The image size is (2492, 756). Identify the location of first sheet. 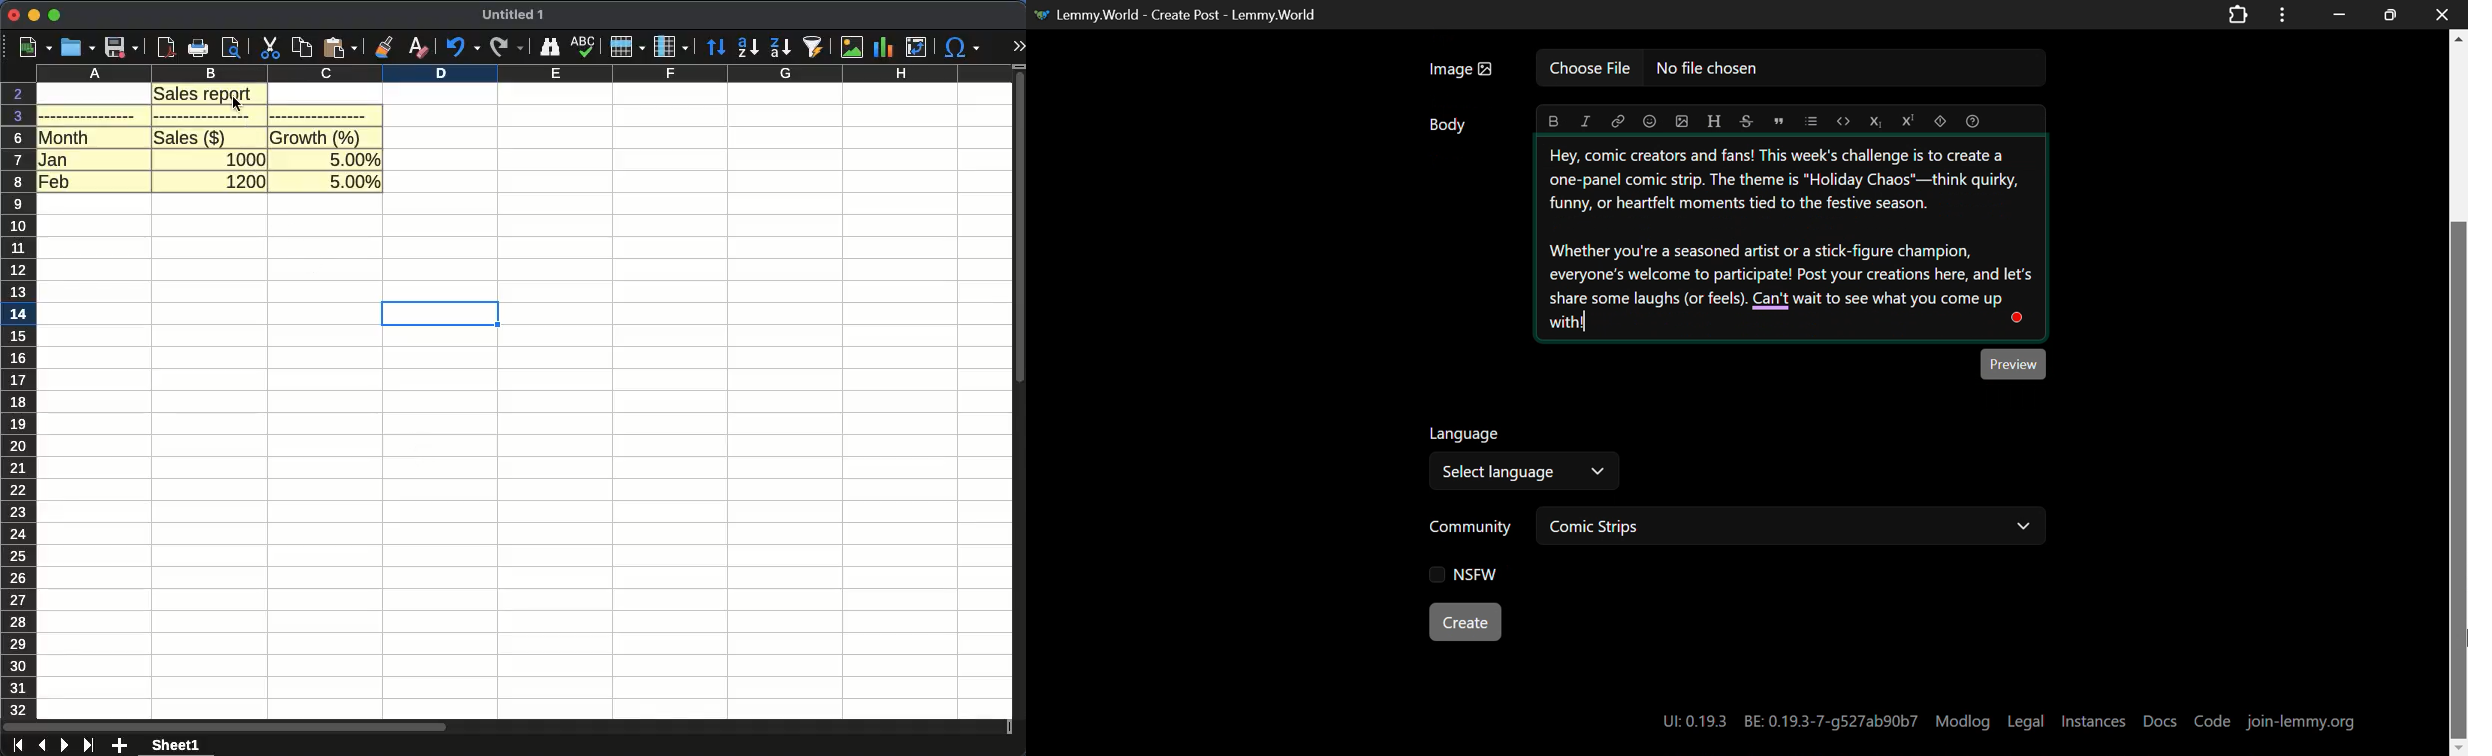
(16, 746).